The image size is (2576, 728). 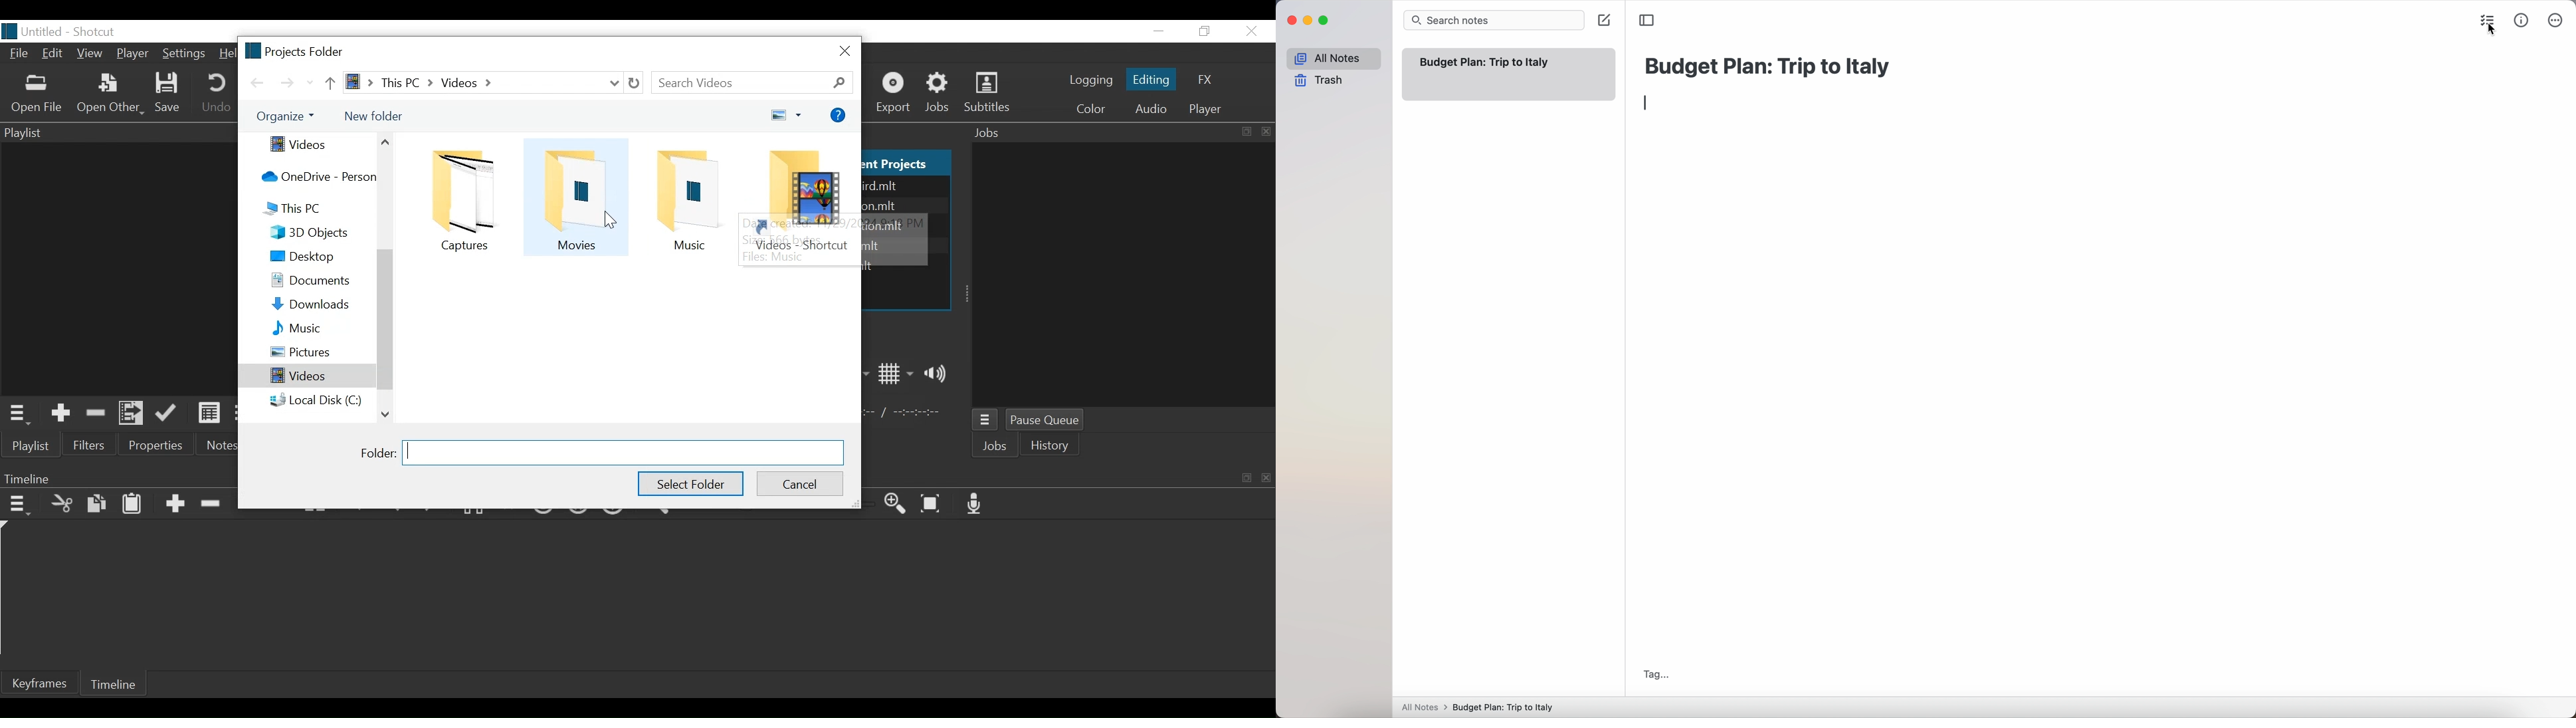 What do you see at coordinates (384, 142) in the screenshot?
I see `Scroll up` at bounding box center [384, 142].